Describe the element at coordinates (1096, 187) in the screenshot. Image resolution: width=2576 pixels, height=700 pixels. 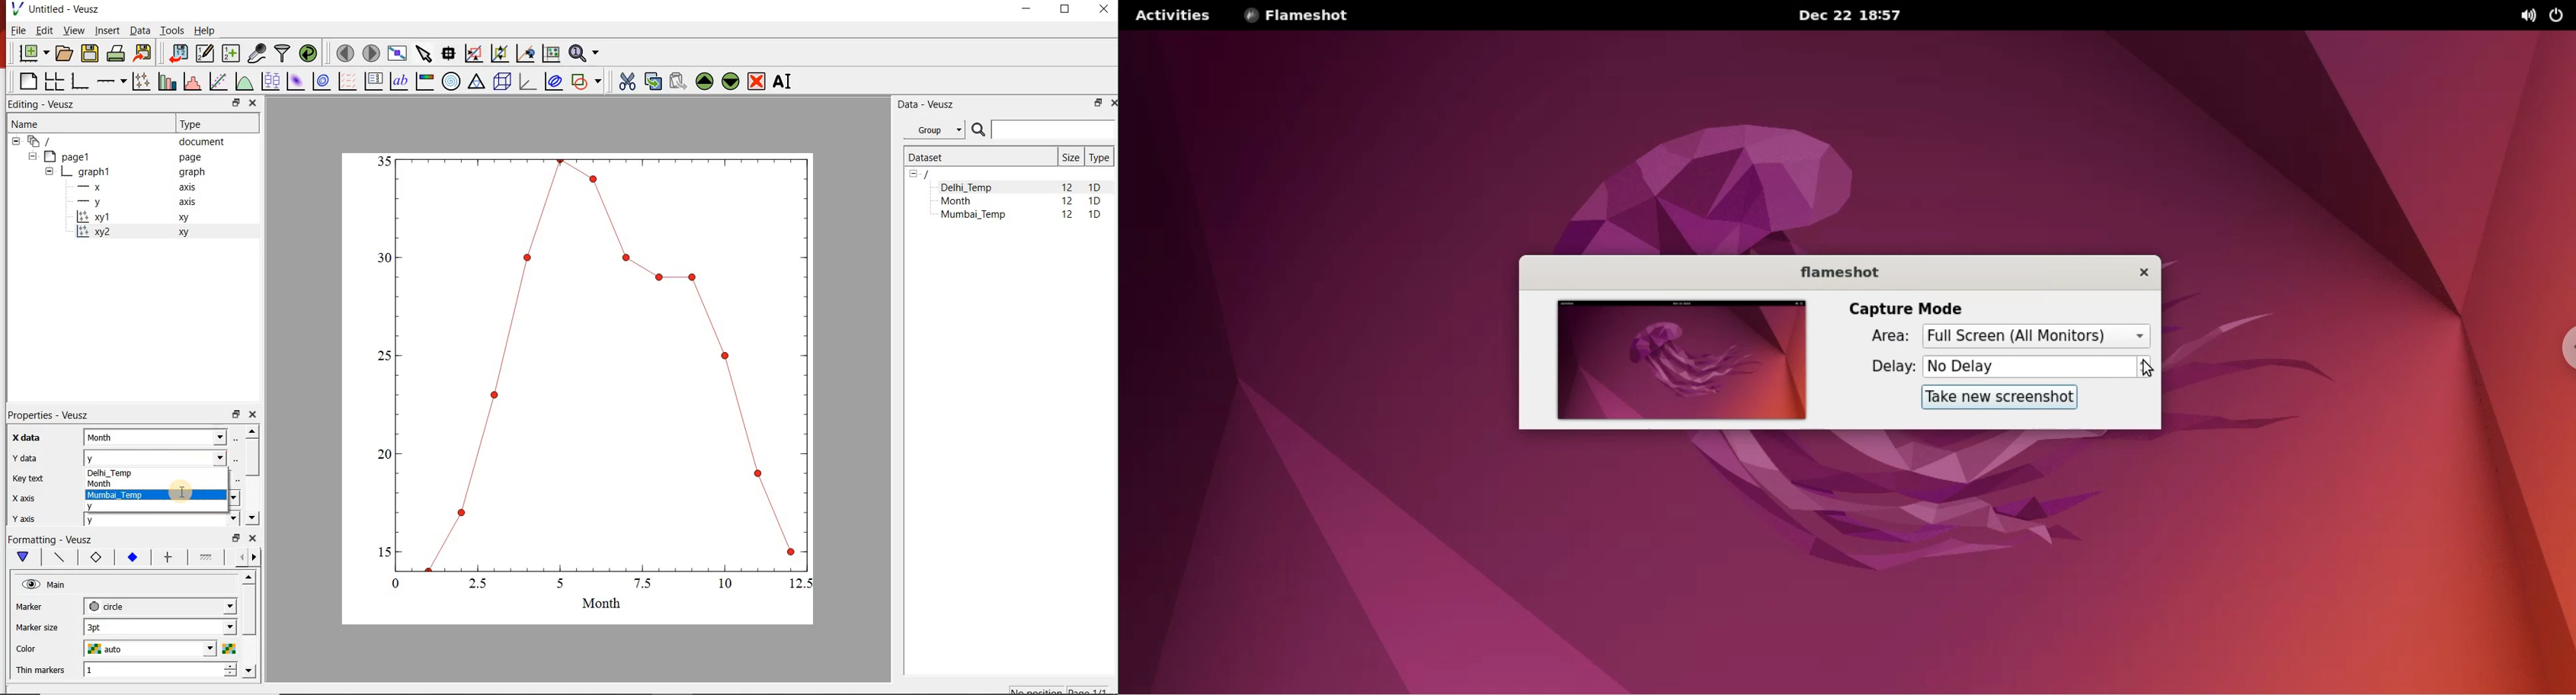
I see `1D` at that location.